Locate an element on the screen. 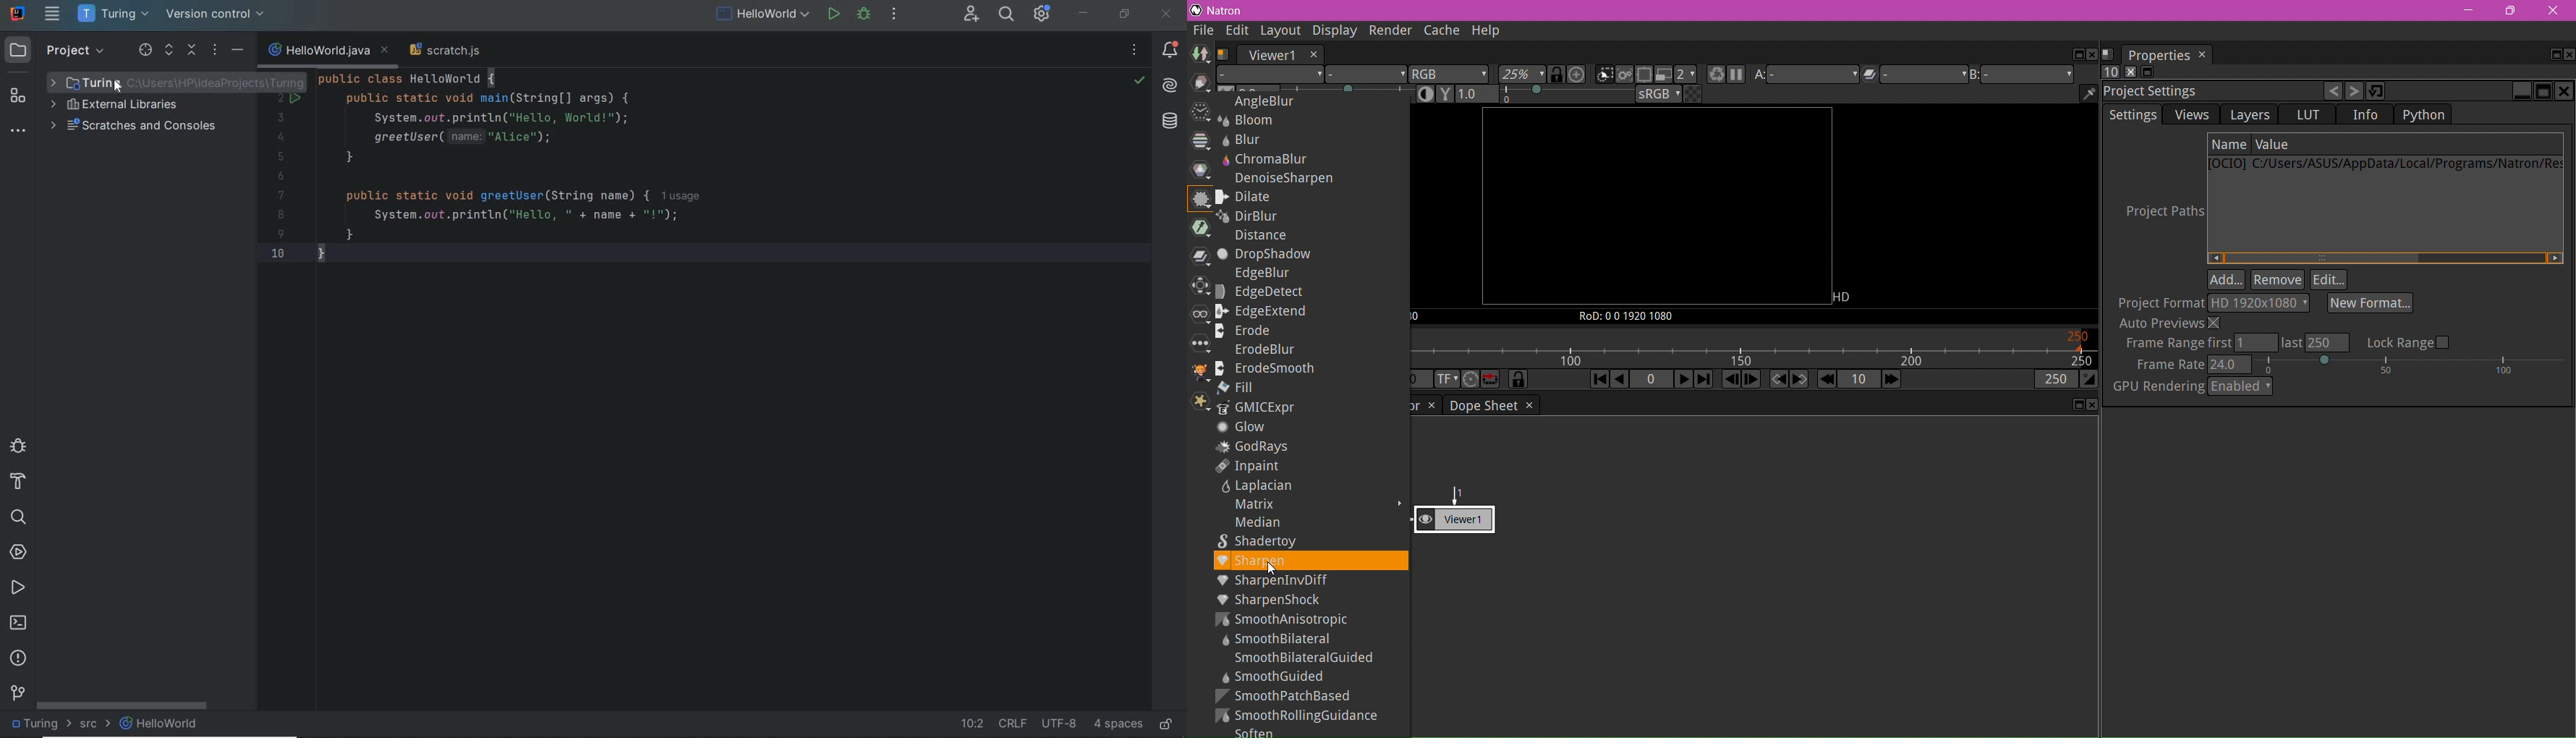 The height and width of the screenshot is (756, 2576). Color is located at coordinates (1202, 170).